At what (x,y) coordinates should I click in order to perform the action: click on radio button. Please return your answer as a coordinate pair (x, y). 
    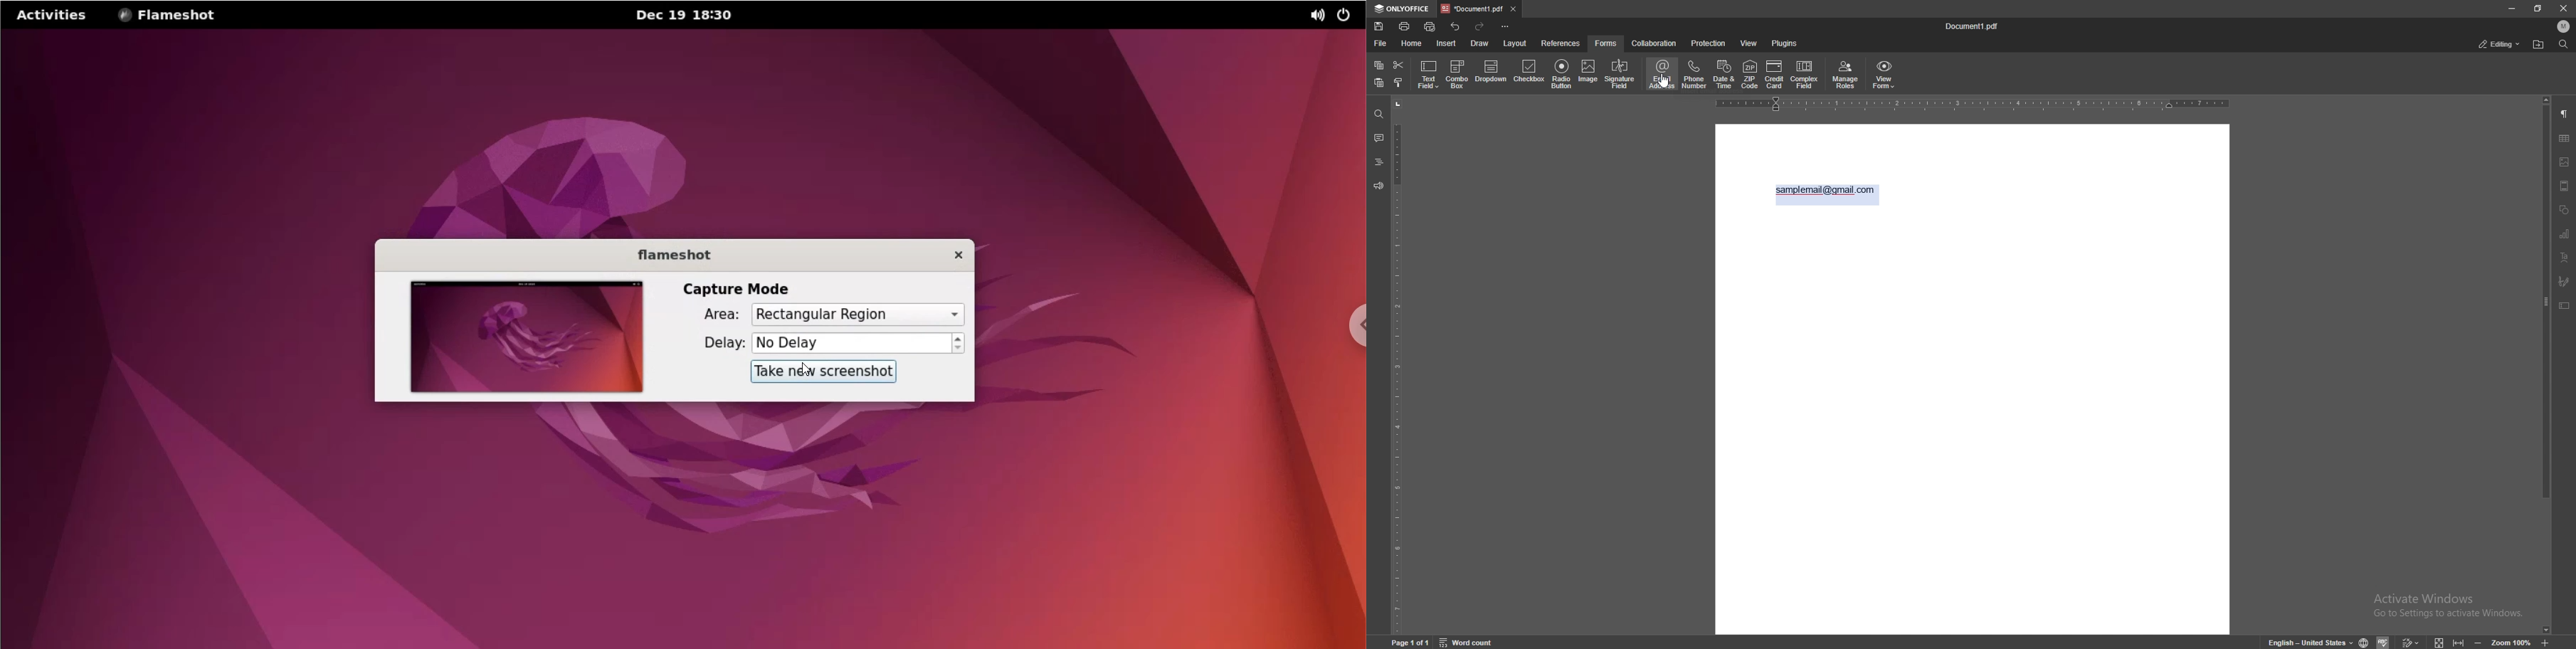
    Looking at the image, I should click on (1562, 74).